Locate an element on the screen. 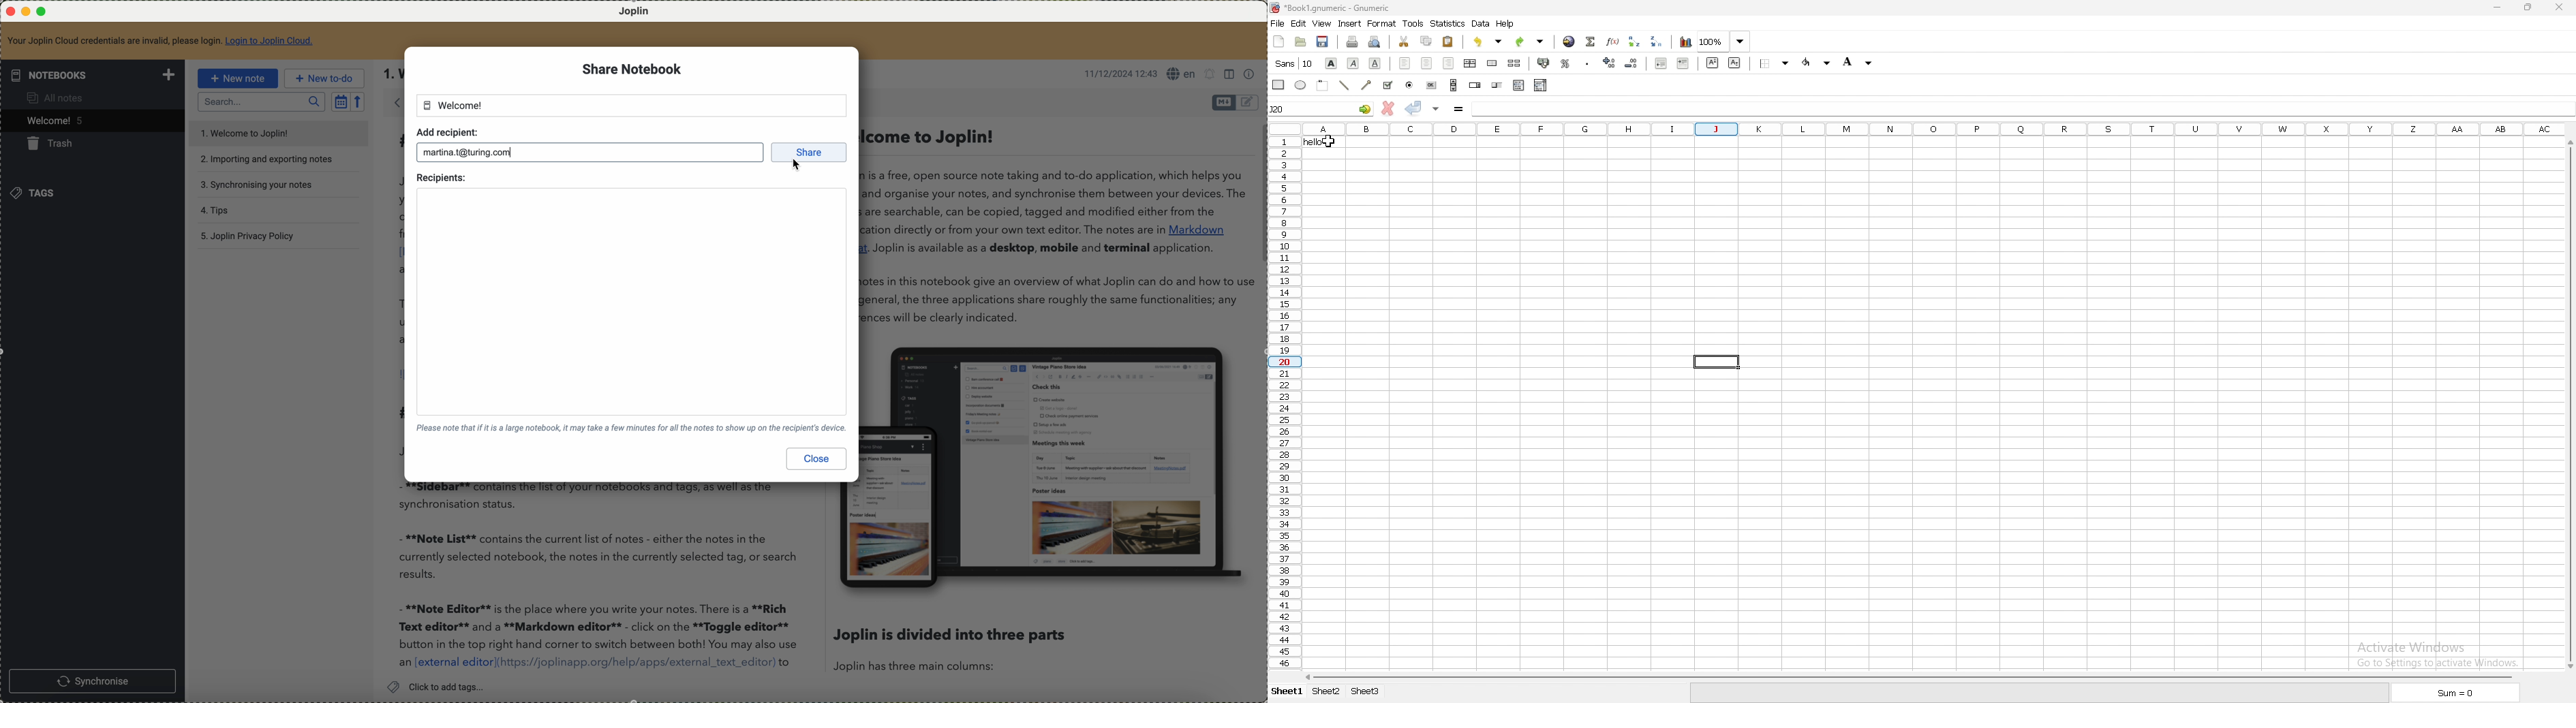 Image resolution: width=2576 pixels, height=728 pixels. language is located at coordinates (1181, 73).